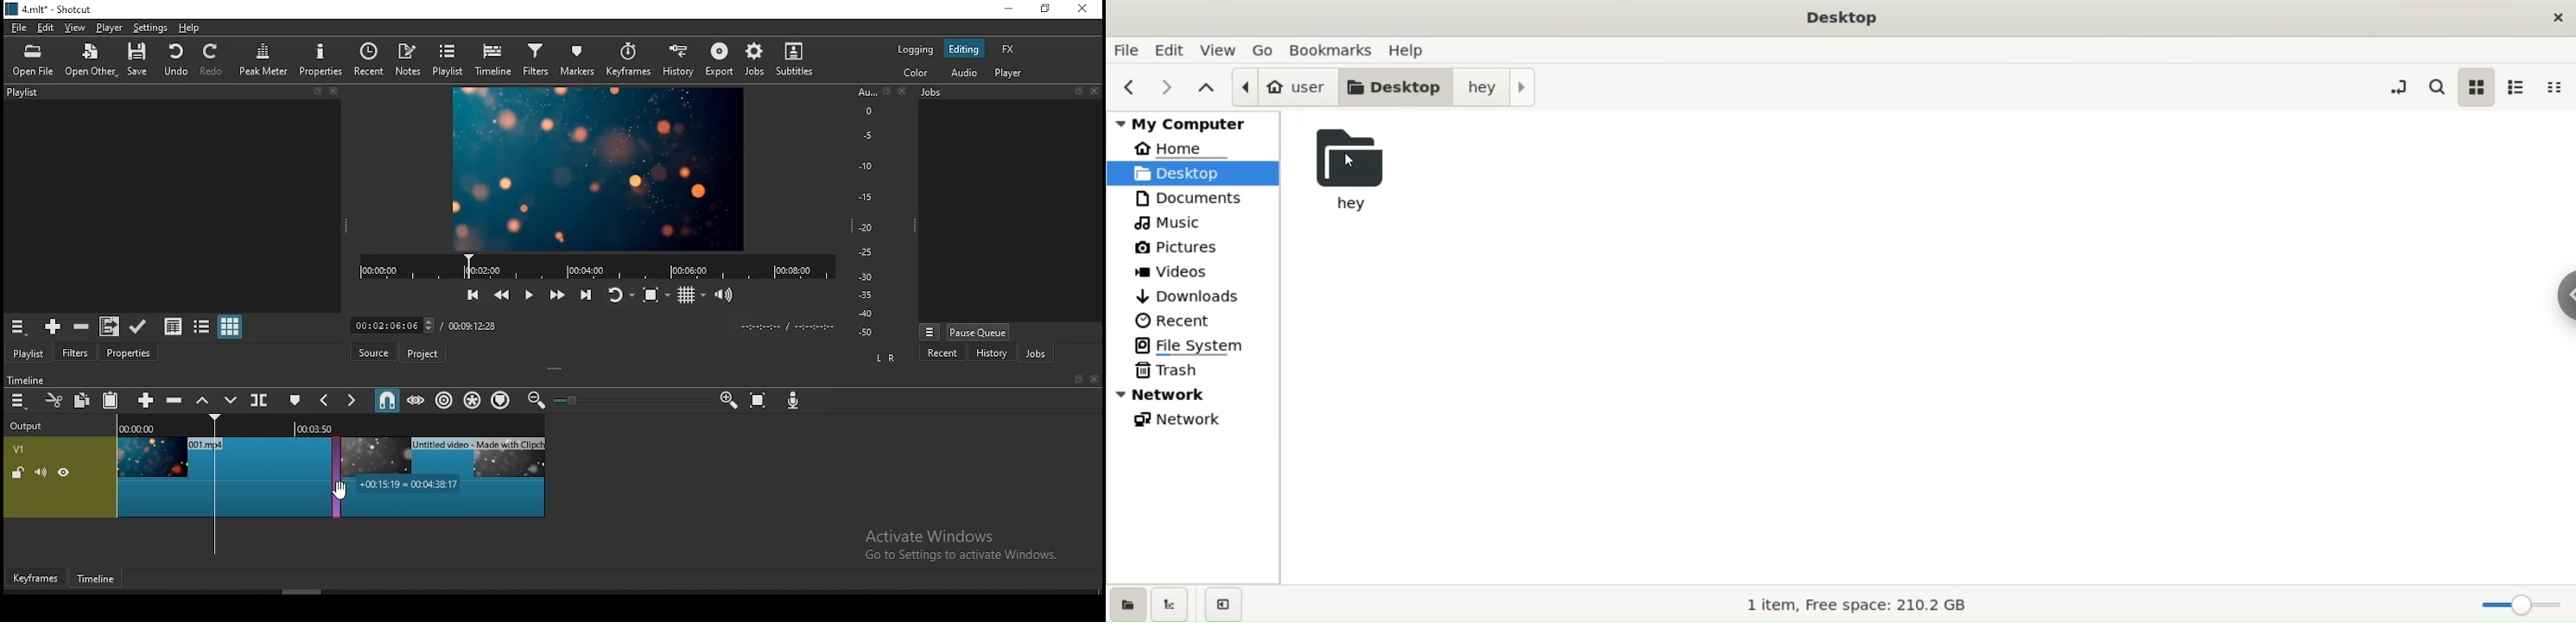  Describe the element at coordinates (759, 399) in the screenshot. I see `zoom timeline to fit` at that location.